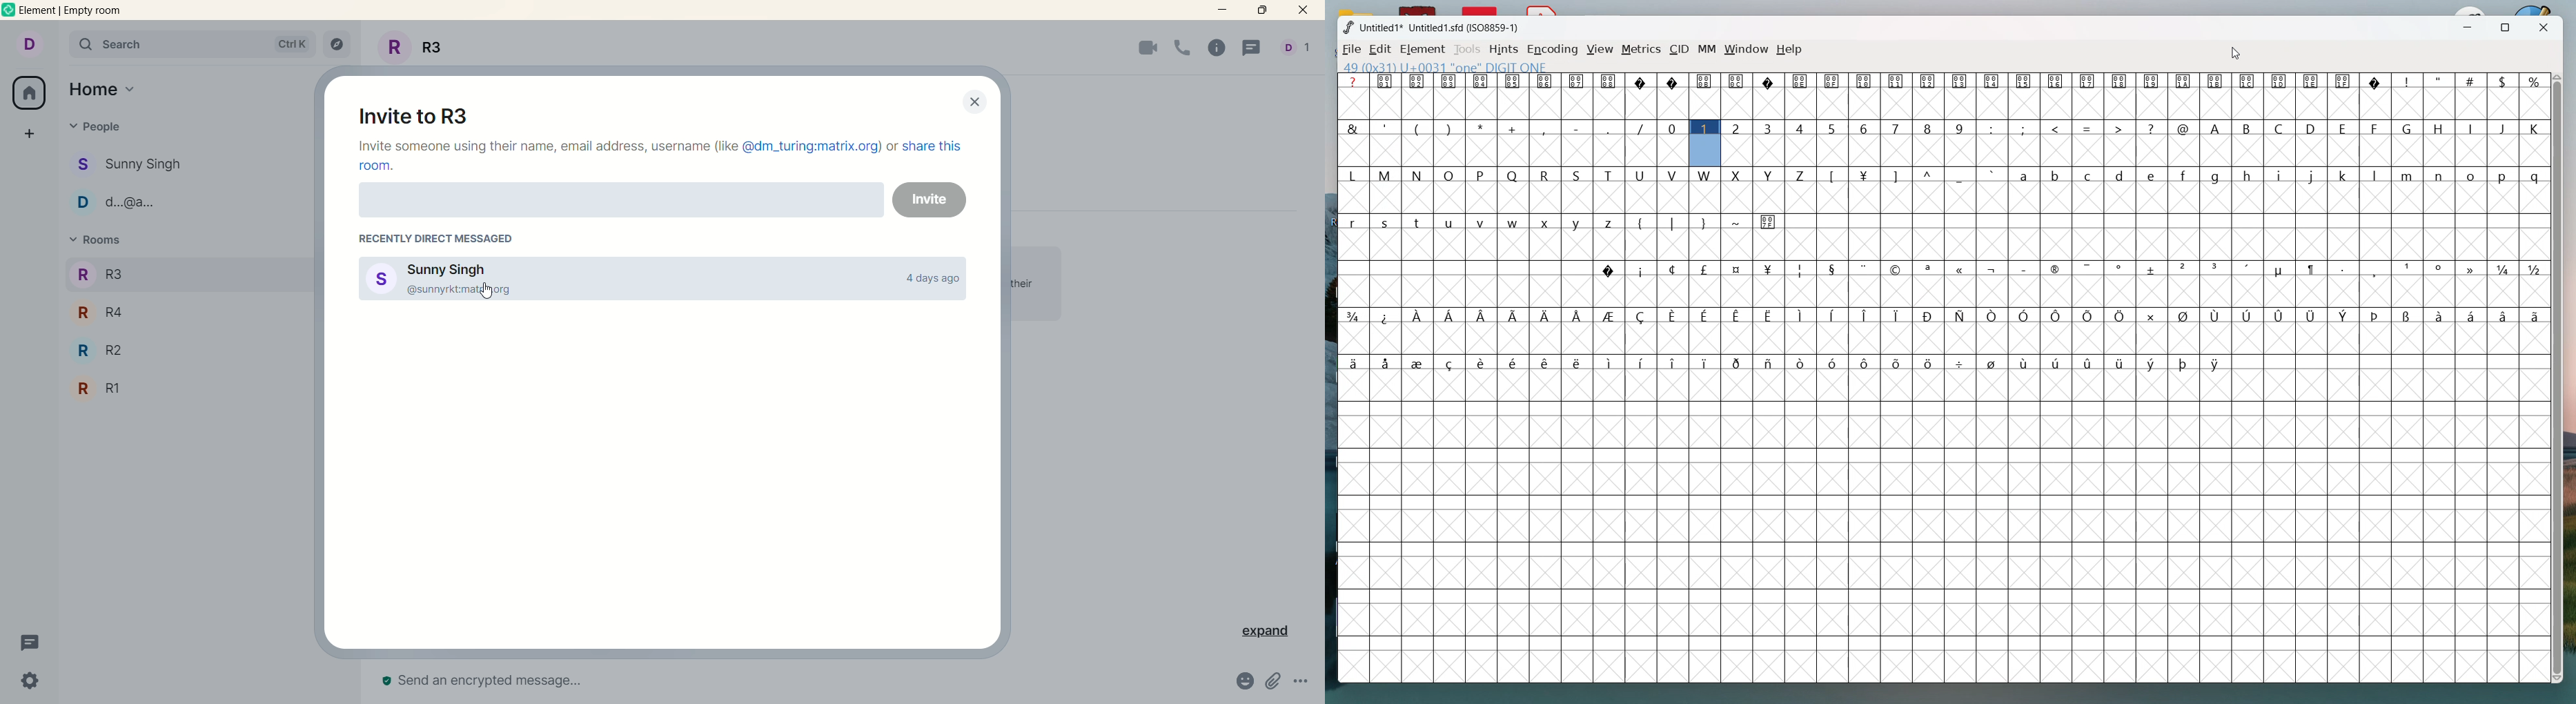  I want to click on symbol, so click(1864, 269).